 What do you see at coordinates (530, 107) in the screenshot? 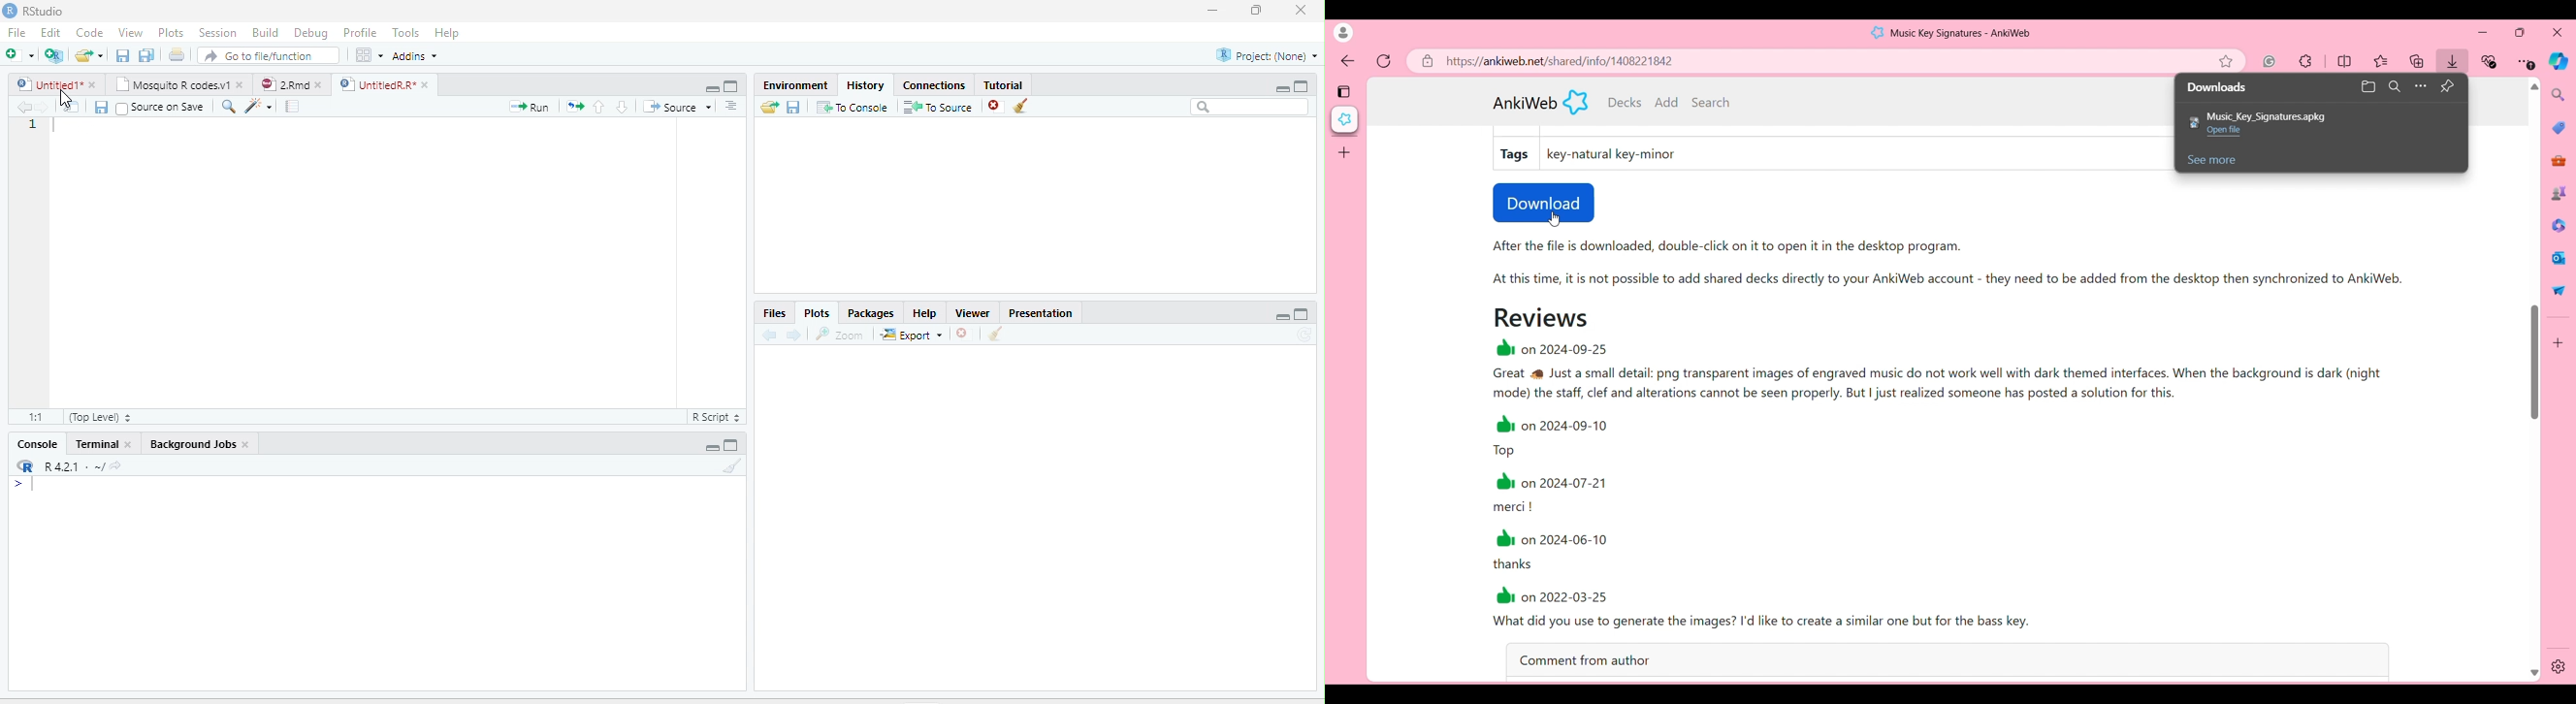
I see `Run` at bounding box center [530, 107].